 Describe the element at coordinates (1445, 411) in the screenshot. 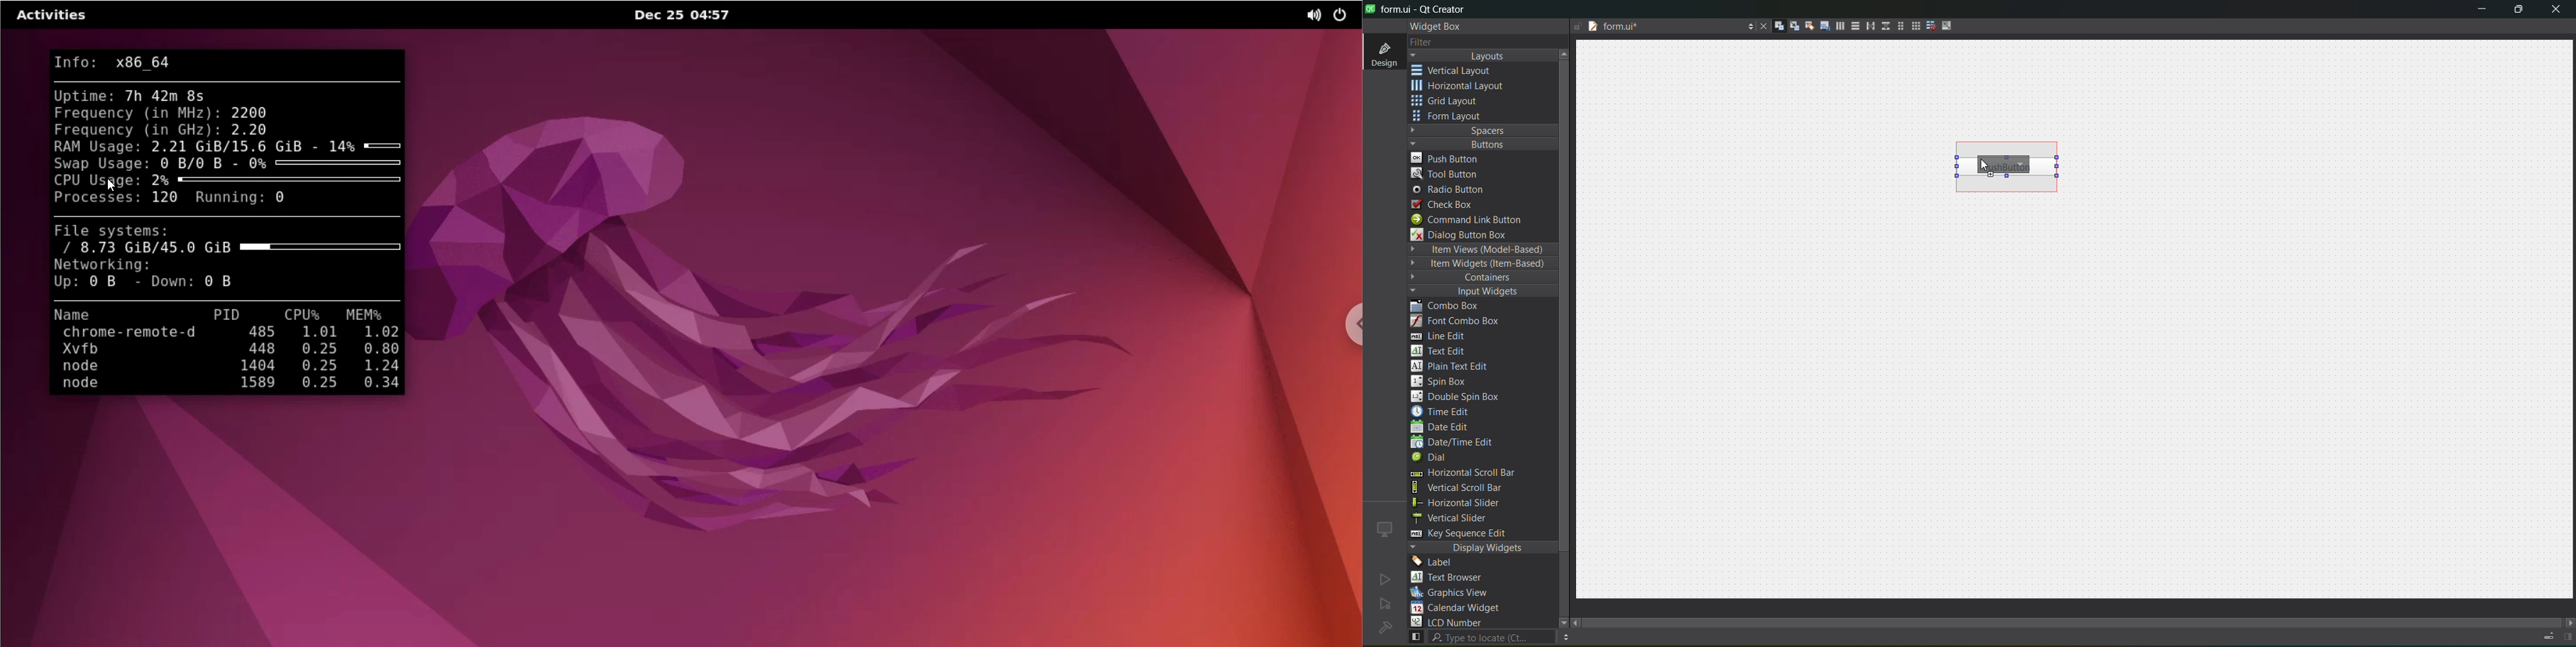

I see `time edit` at that location.